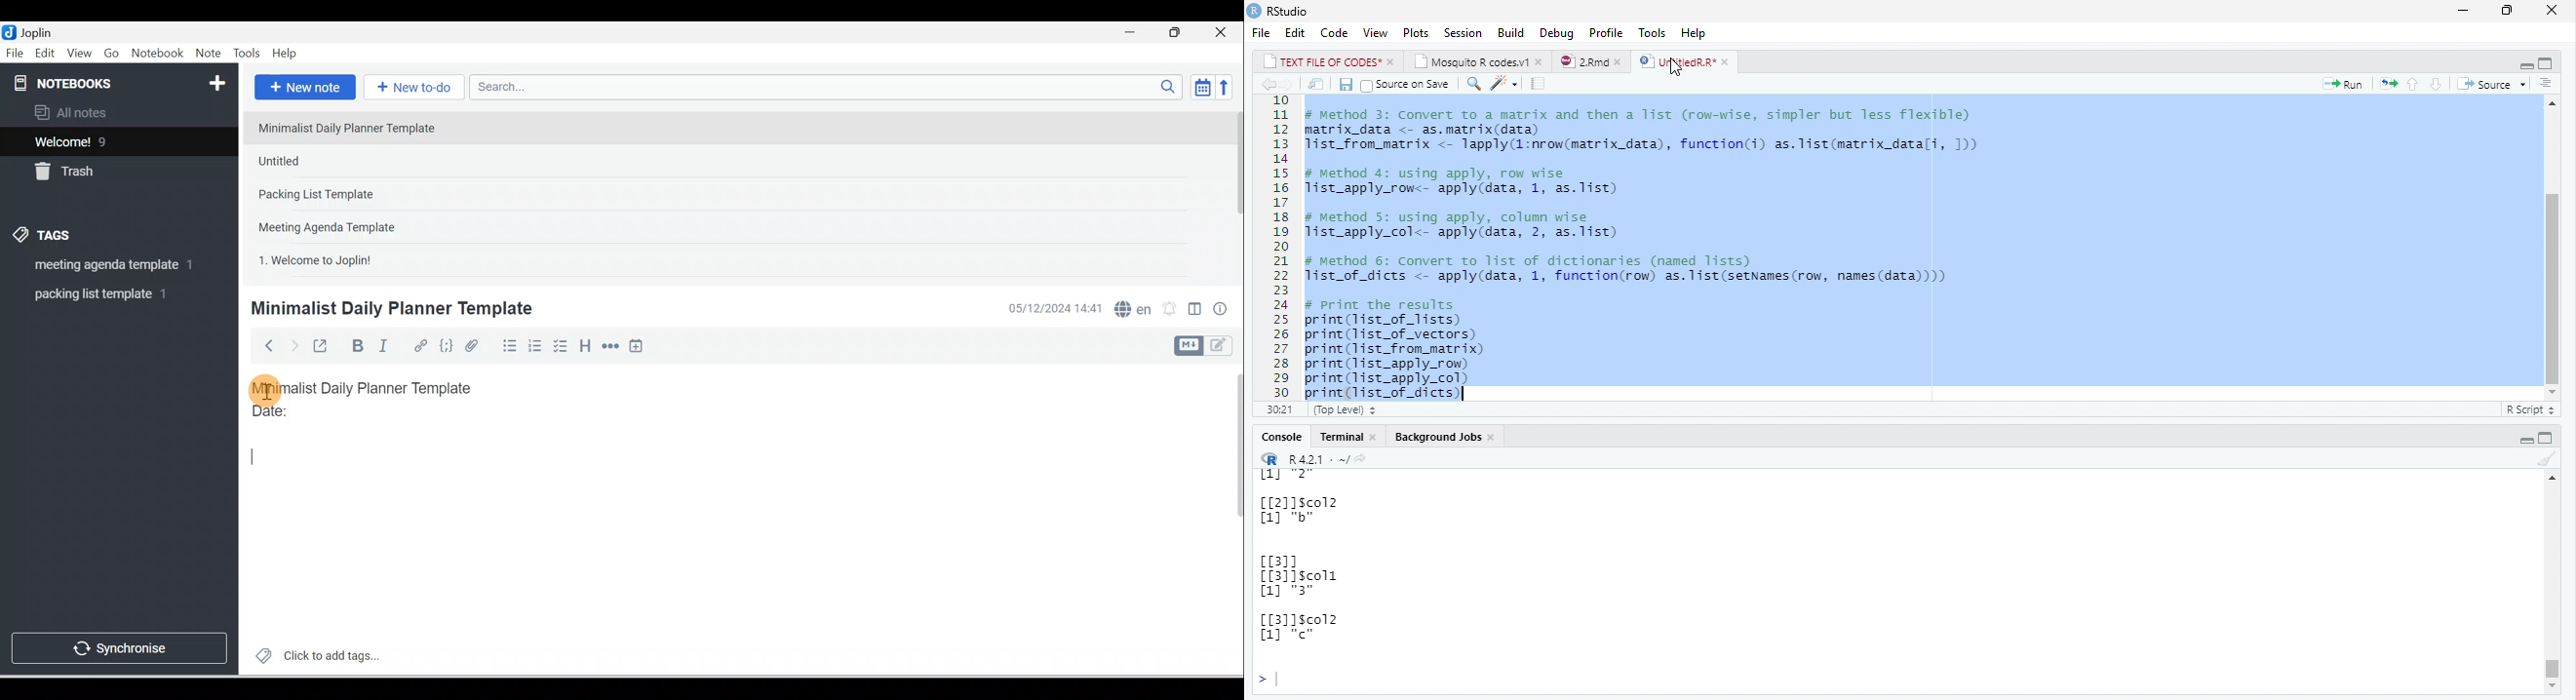  Describe the element at coordinates (1222, 310) in the screenshot. I see `Note properties` at that location.